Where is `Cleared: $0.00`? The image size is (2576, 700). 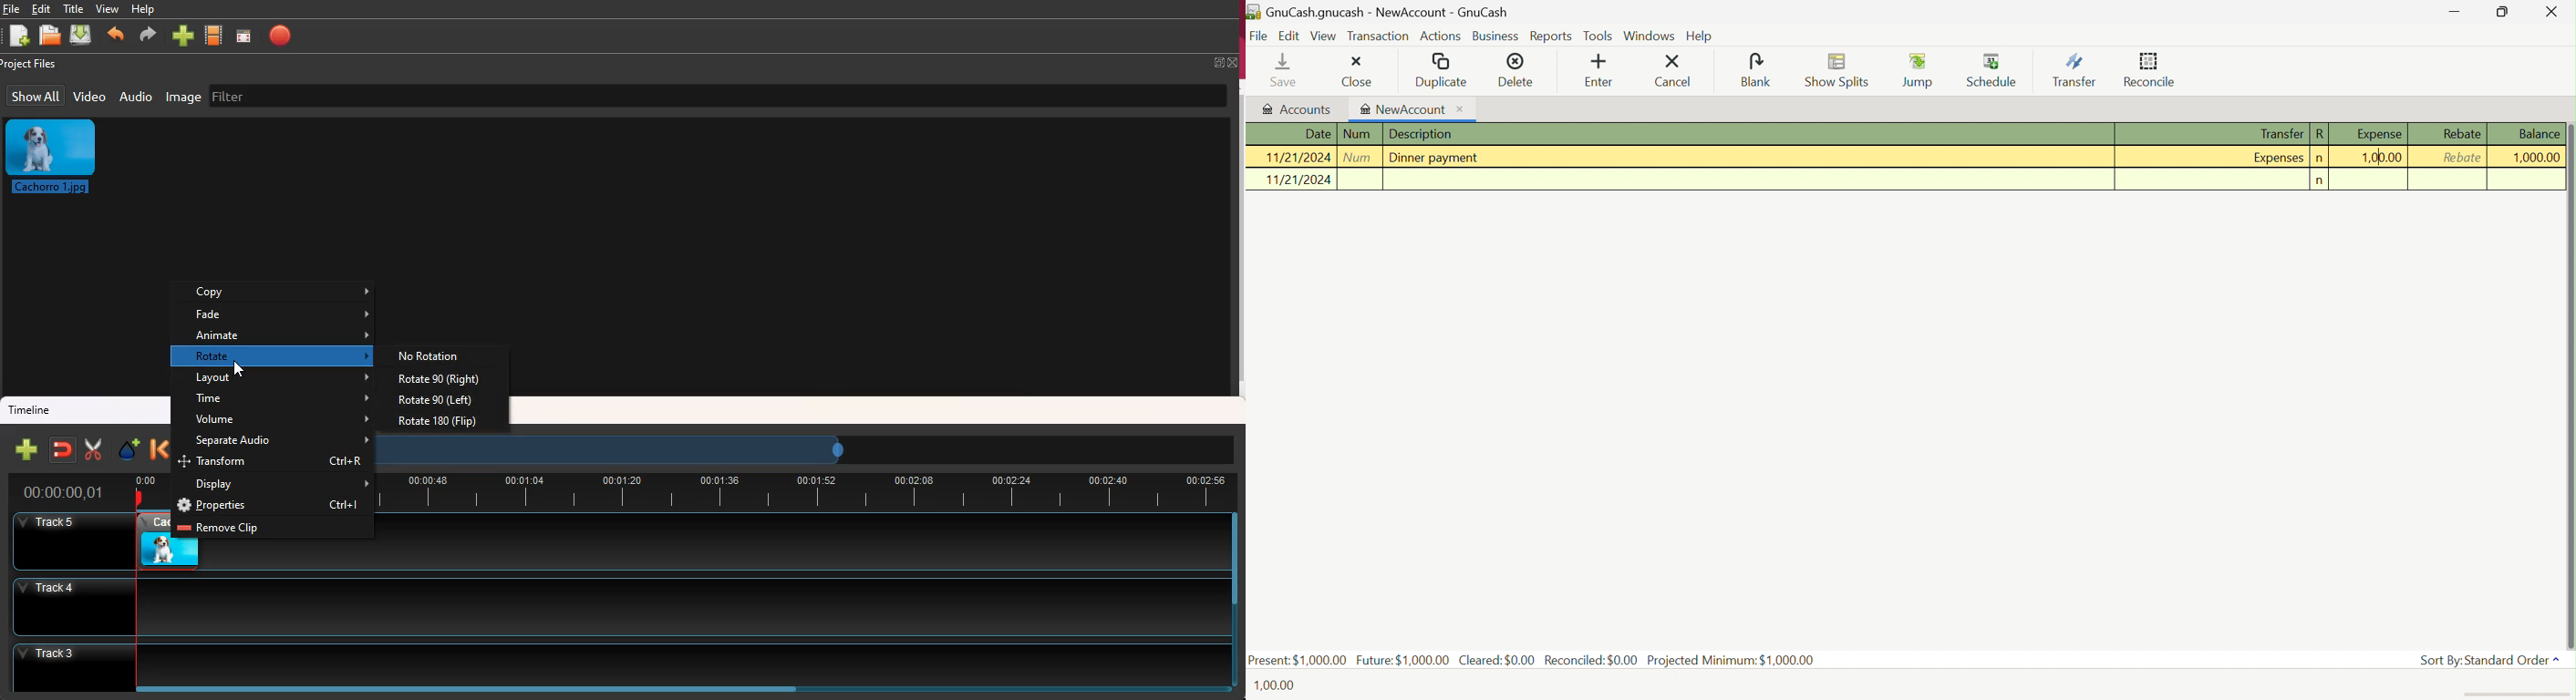 Cleared: $0.00 is located at coordinates (1497, 660).